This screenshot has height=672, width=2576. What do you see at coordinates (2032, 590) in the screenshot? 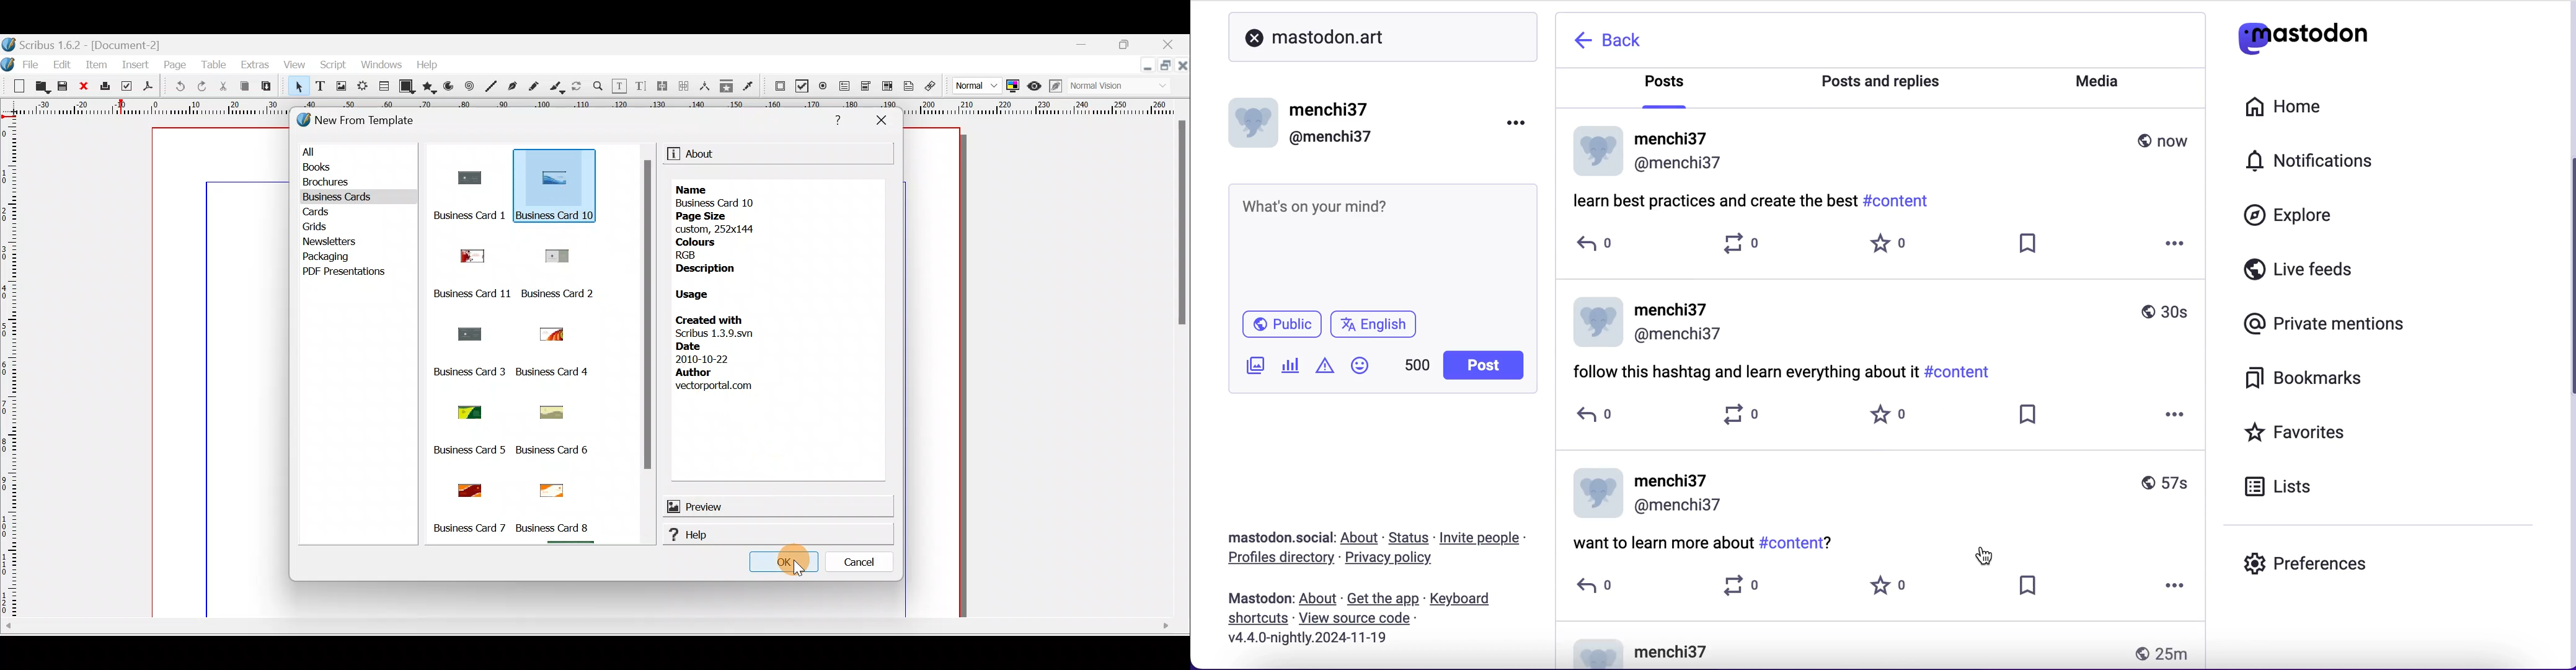
I see `save` at bounding box center [2032, 590].